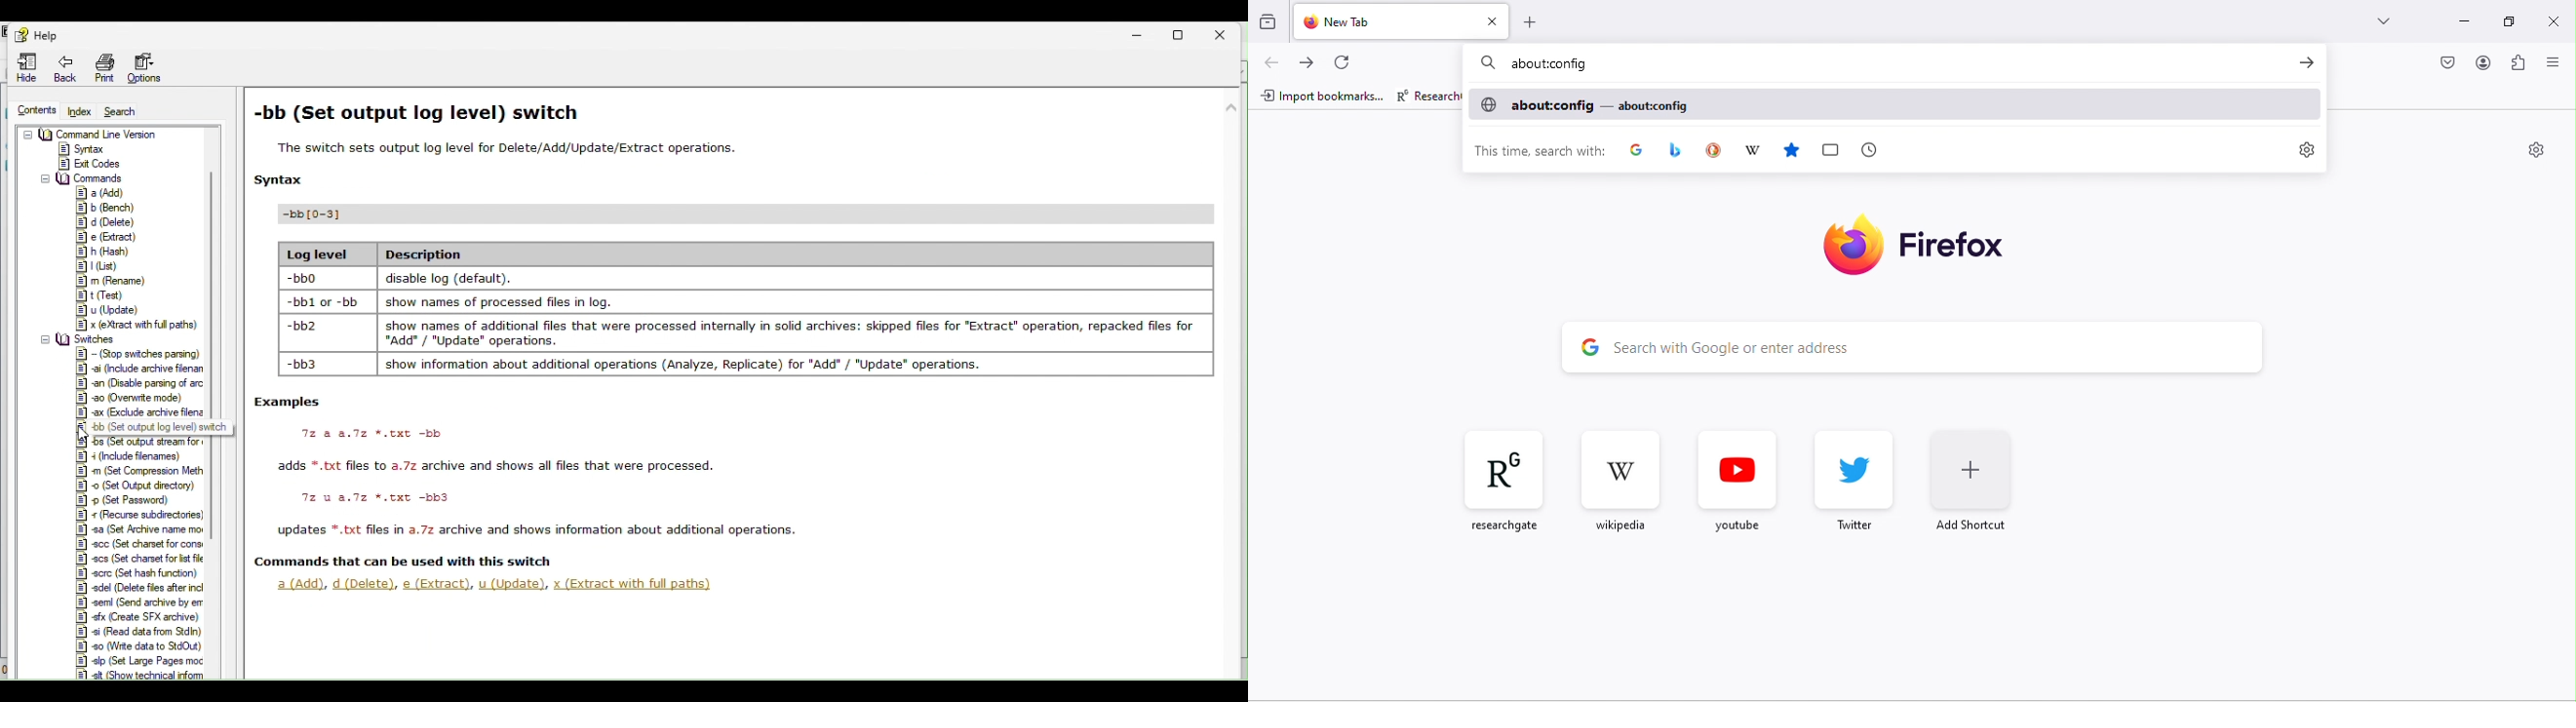 The image size is (2576, 728). What do you see at coordinates (1322, 96) in the screenshot?
I see `import bookmarks` at bounding box center [1322, 96].